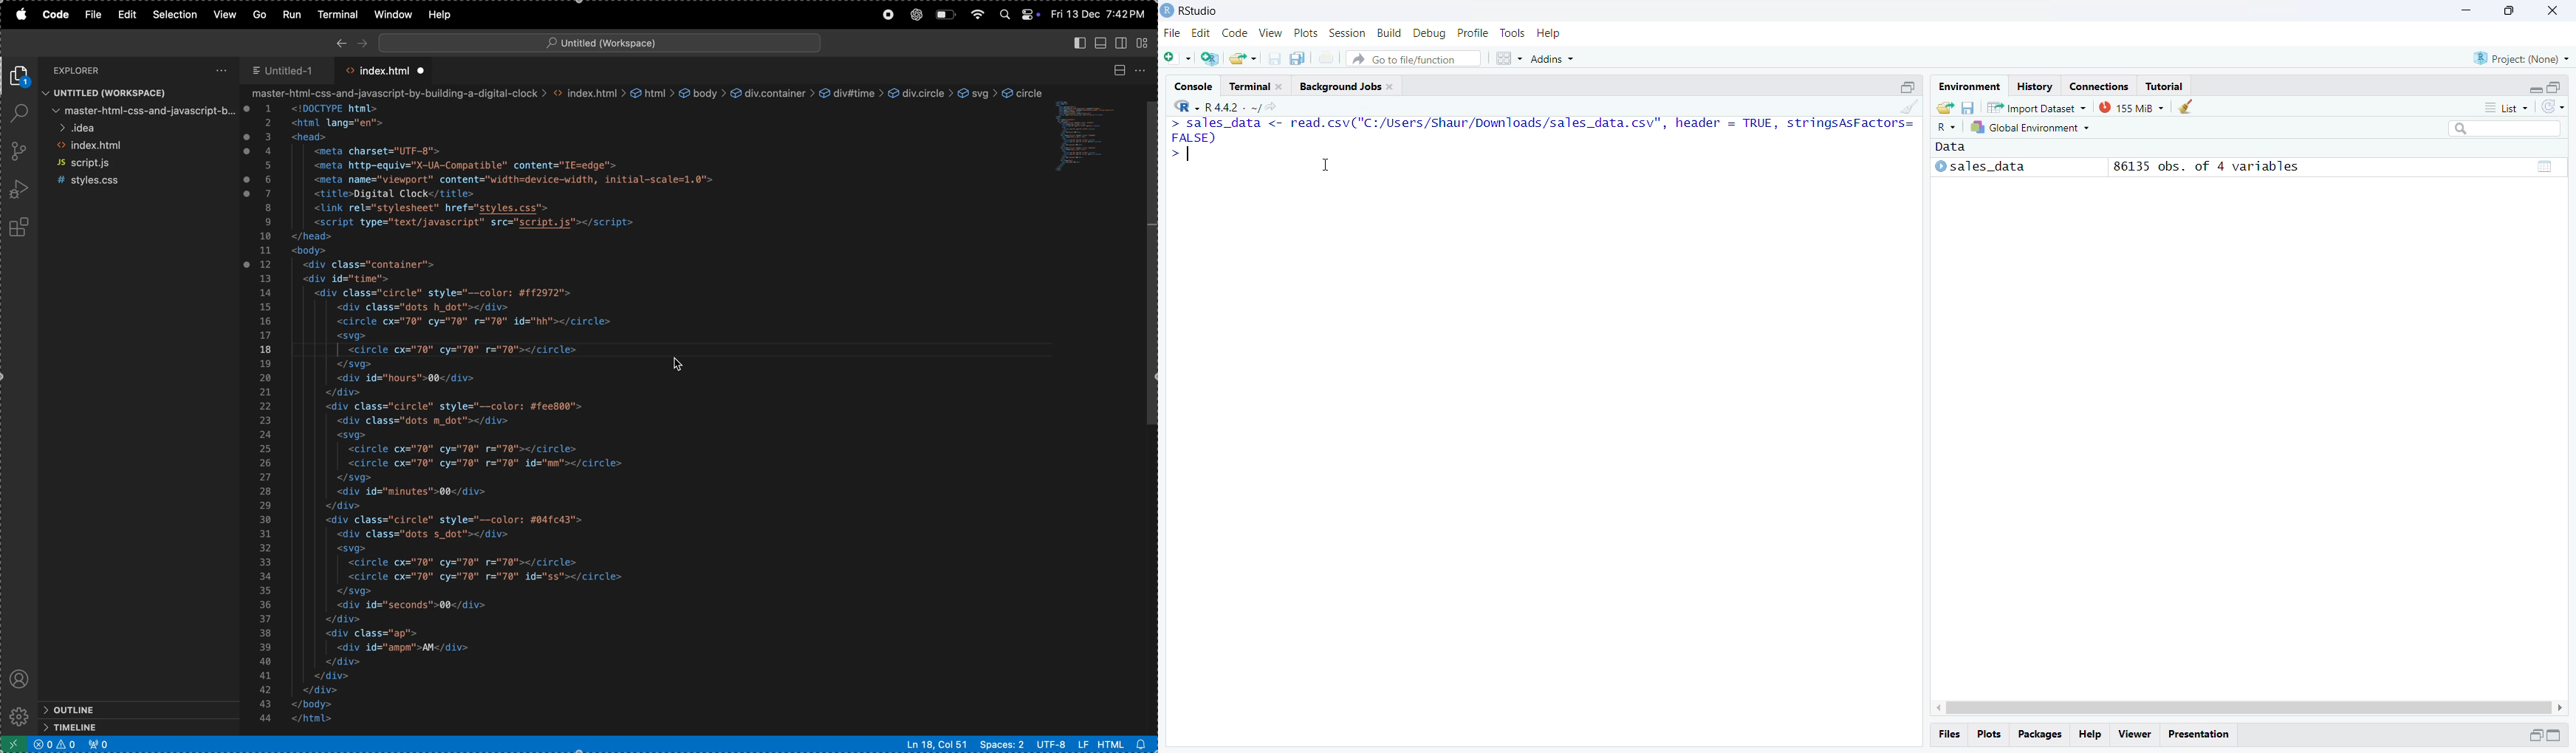  Describe the element at coordinates (1176, 56) in the screenshot. I see `New File` at that location.